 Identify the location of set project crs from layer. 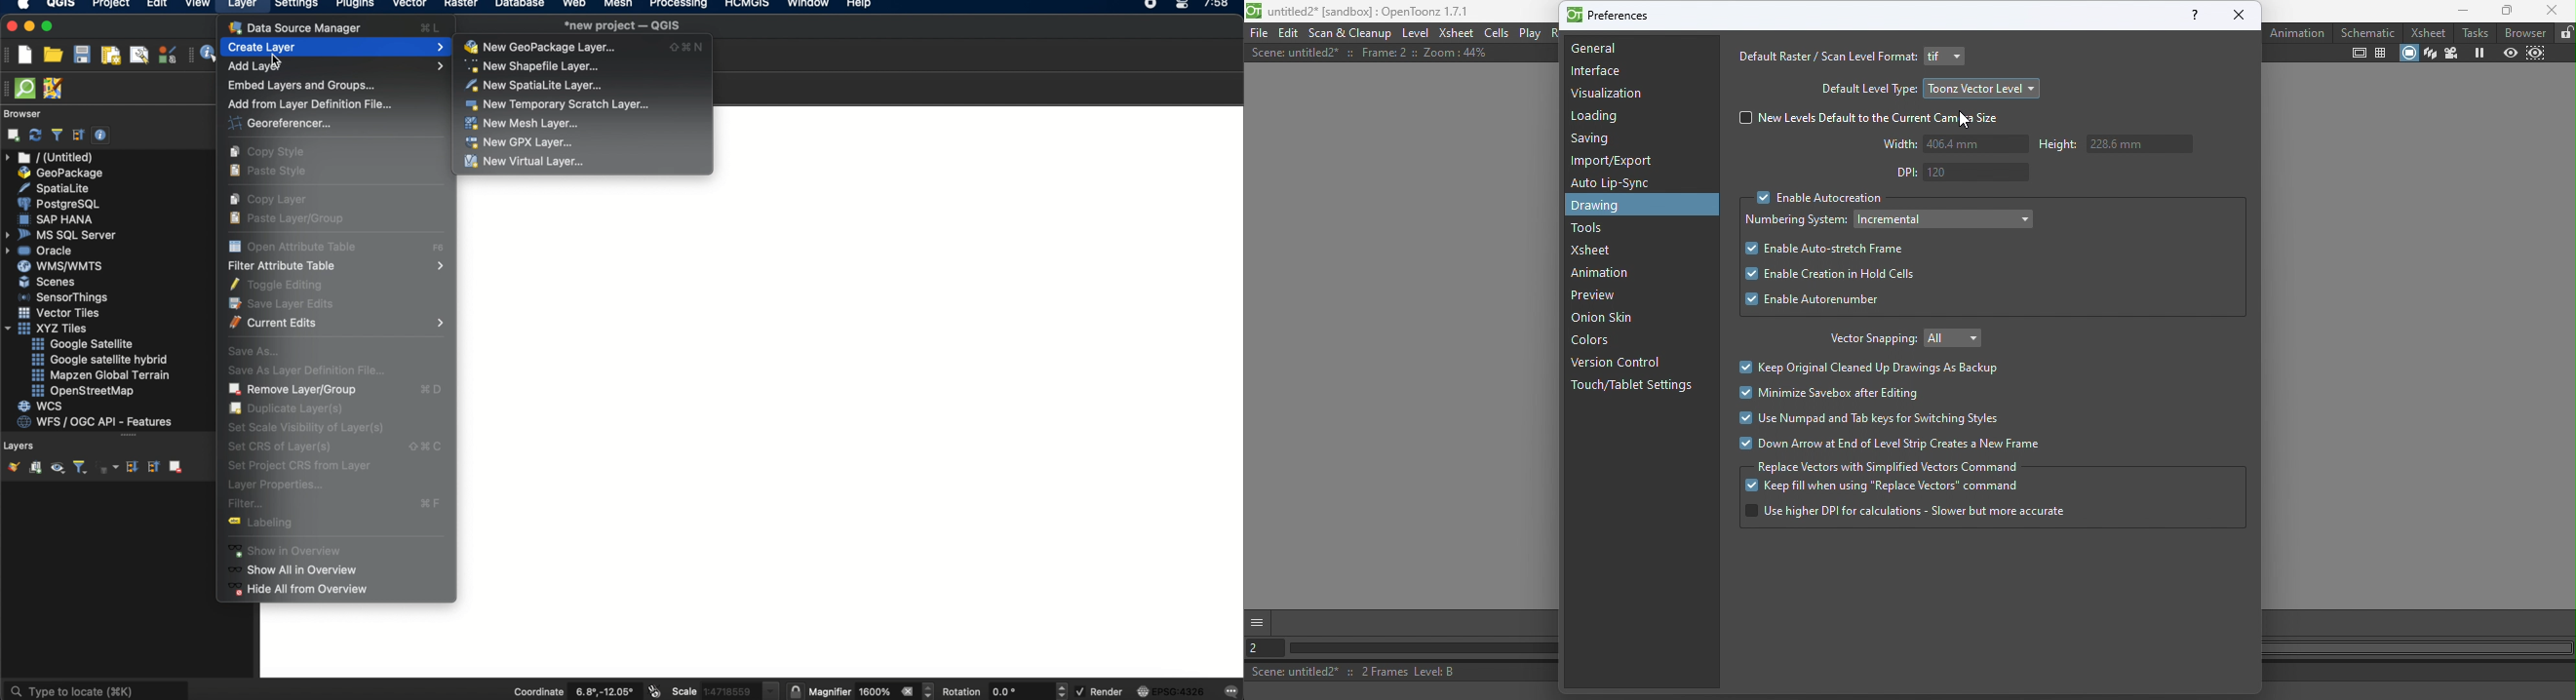
(309, 466).